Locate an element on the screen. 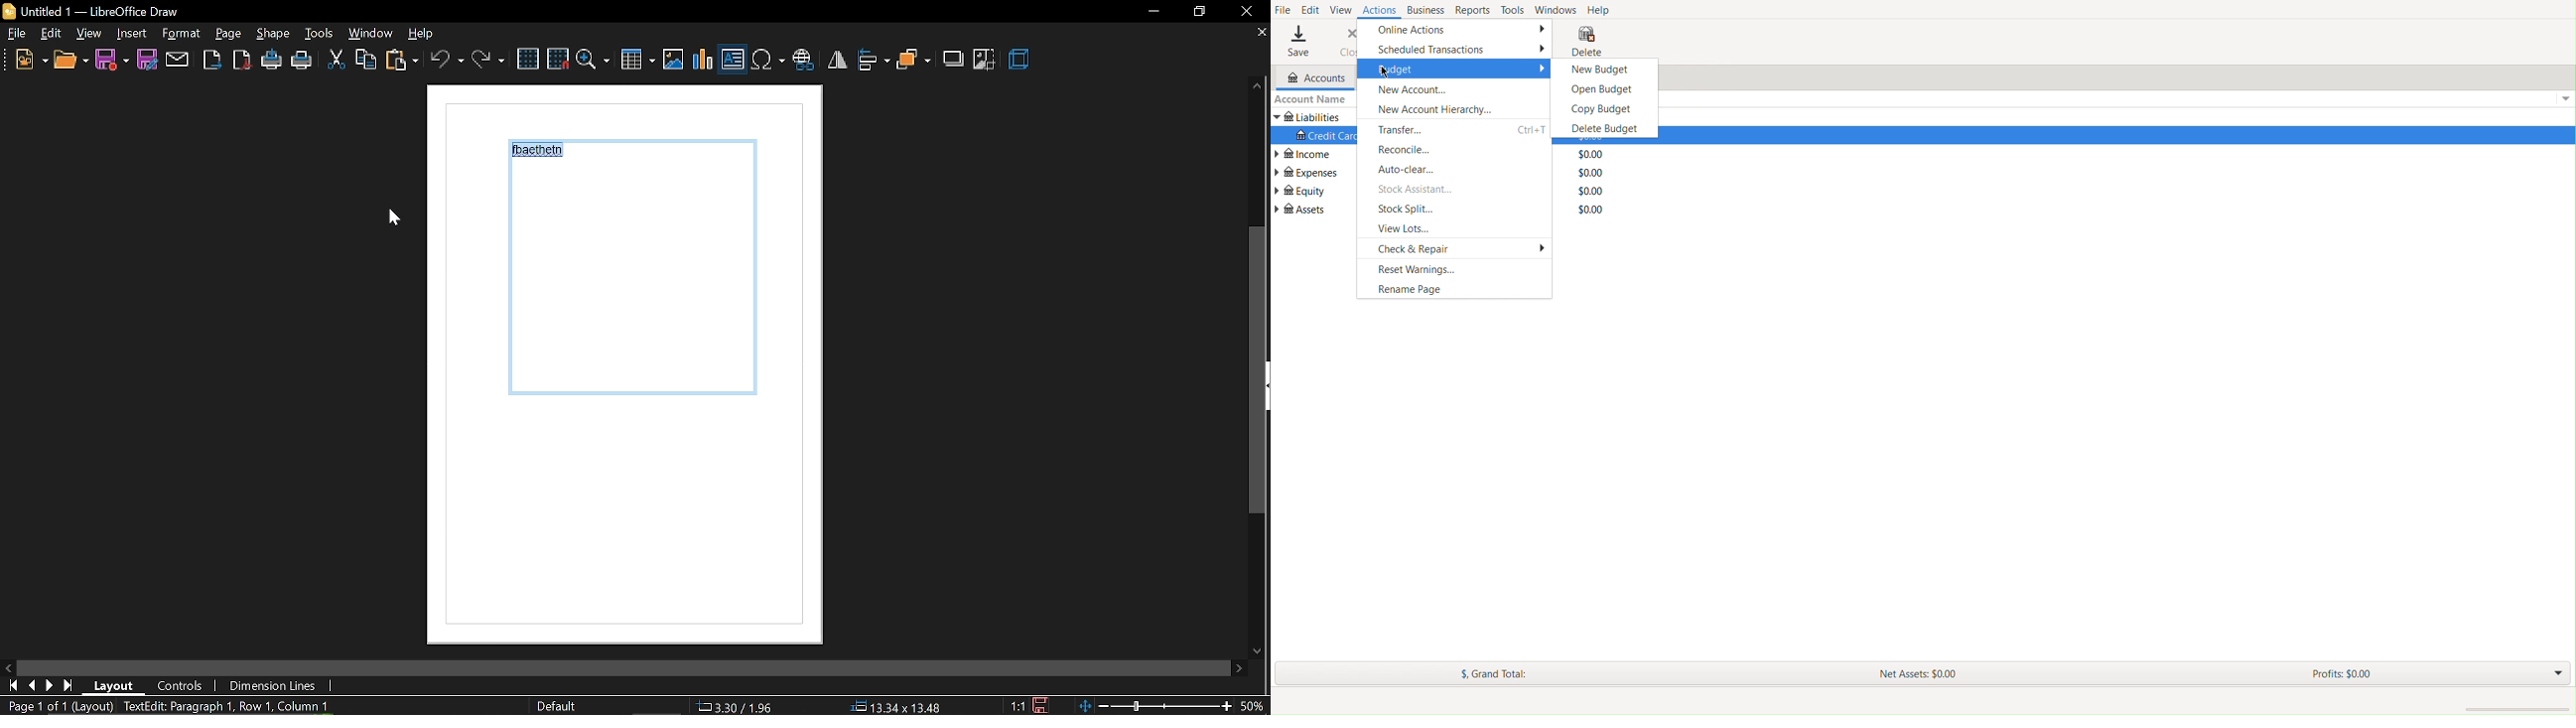 This screenshot has height=728, width=2576. Minimize is located at coordinates (1152, 12).